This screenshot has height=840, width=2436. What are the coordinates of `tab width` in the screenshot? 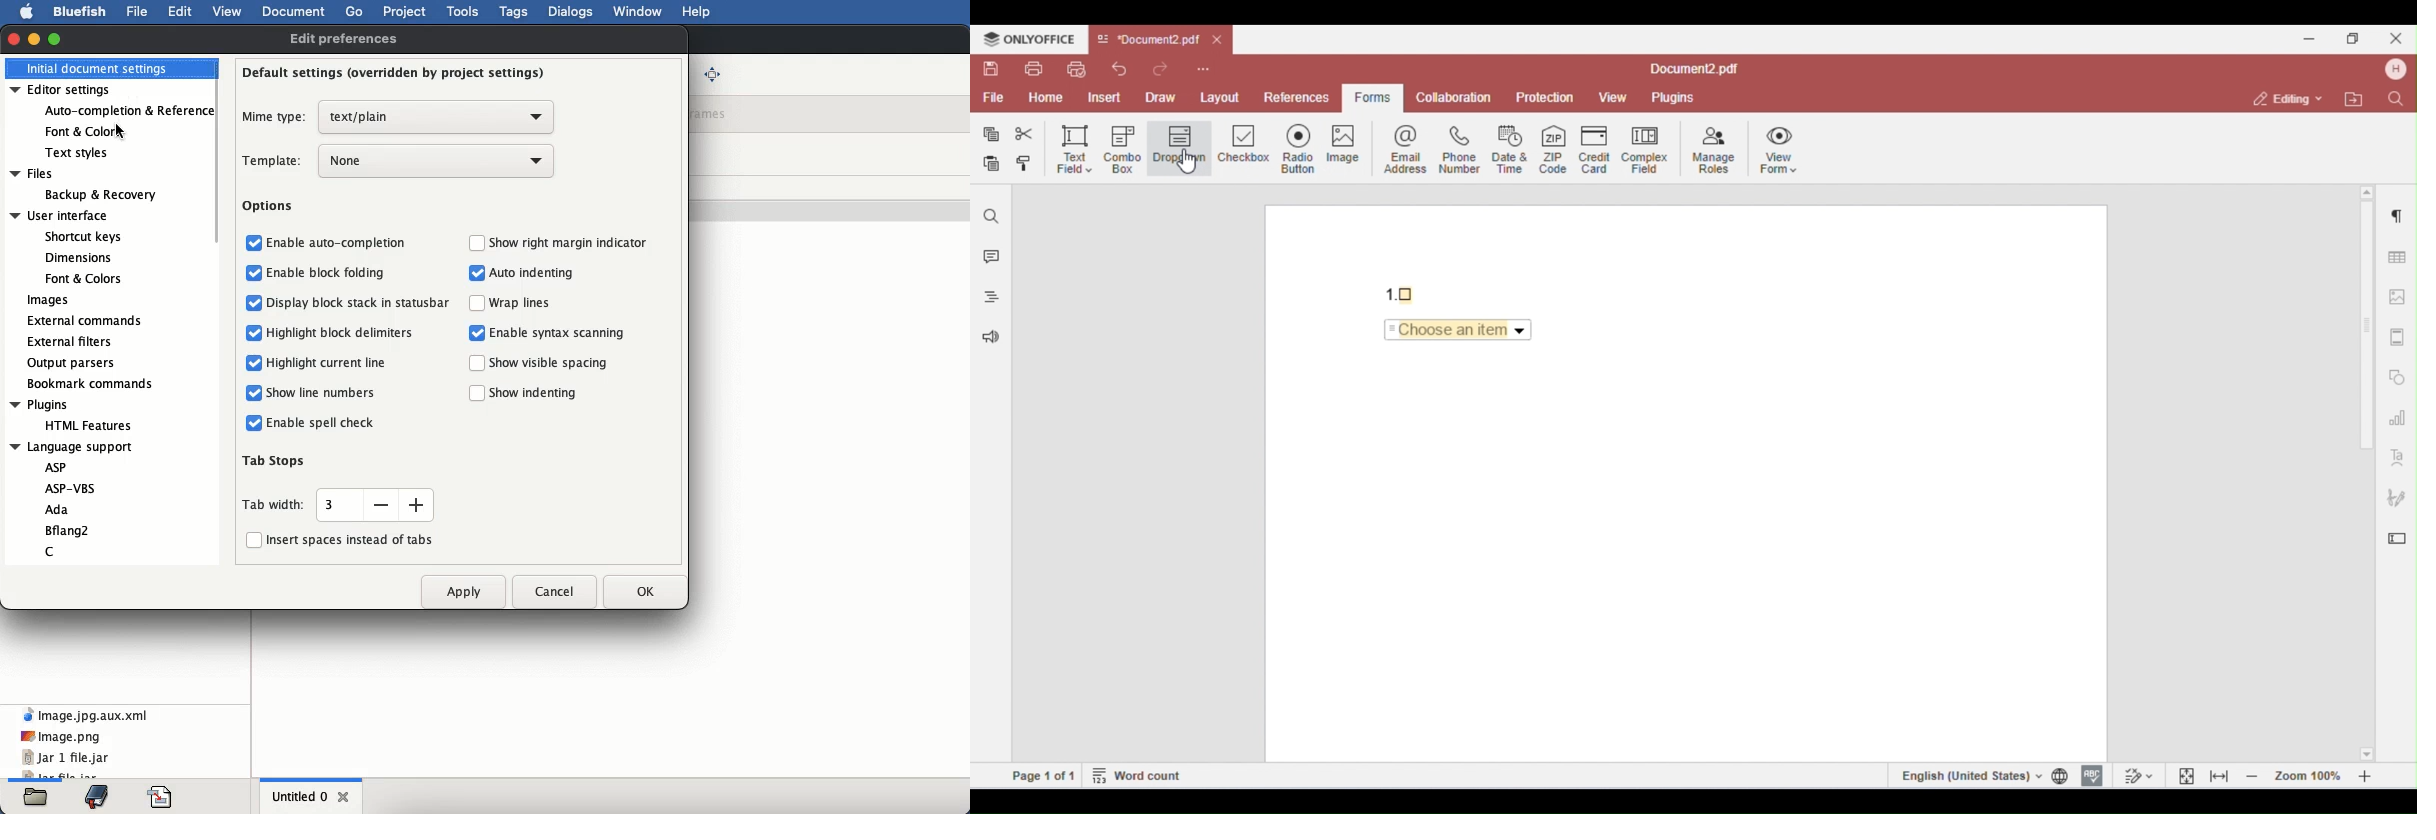 It's located at (275, 503).